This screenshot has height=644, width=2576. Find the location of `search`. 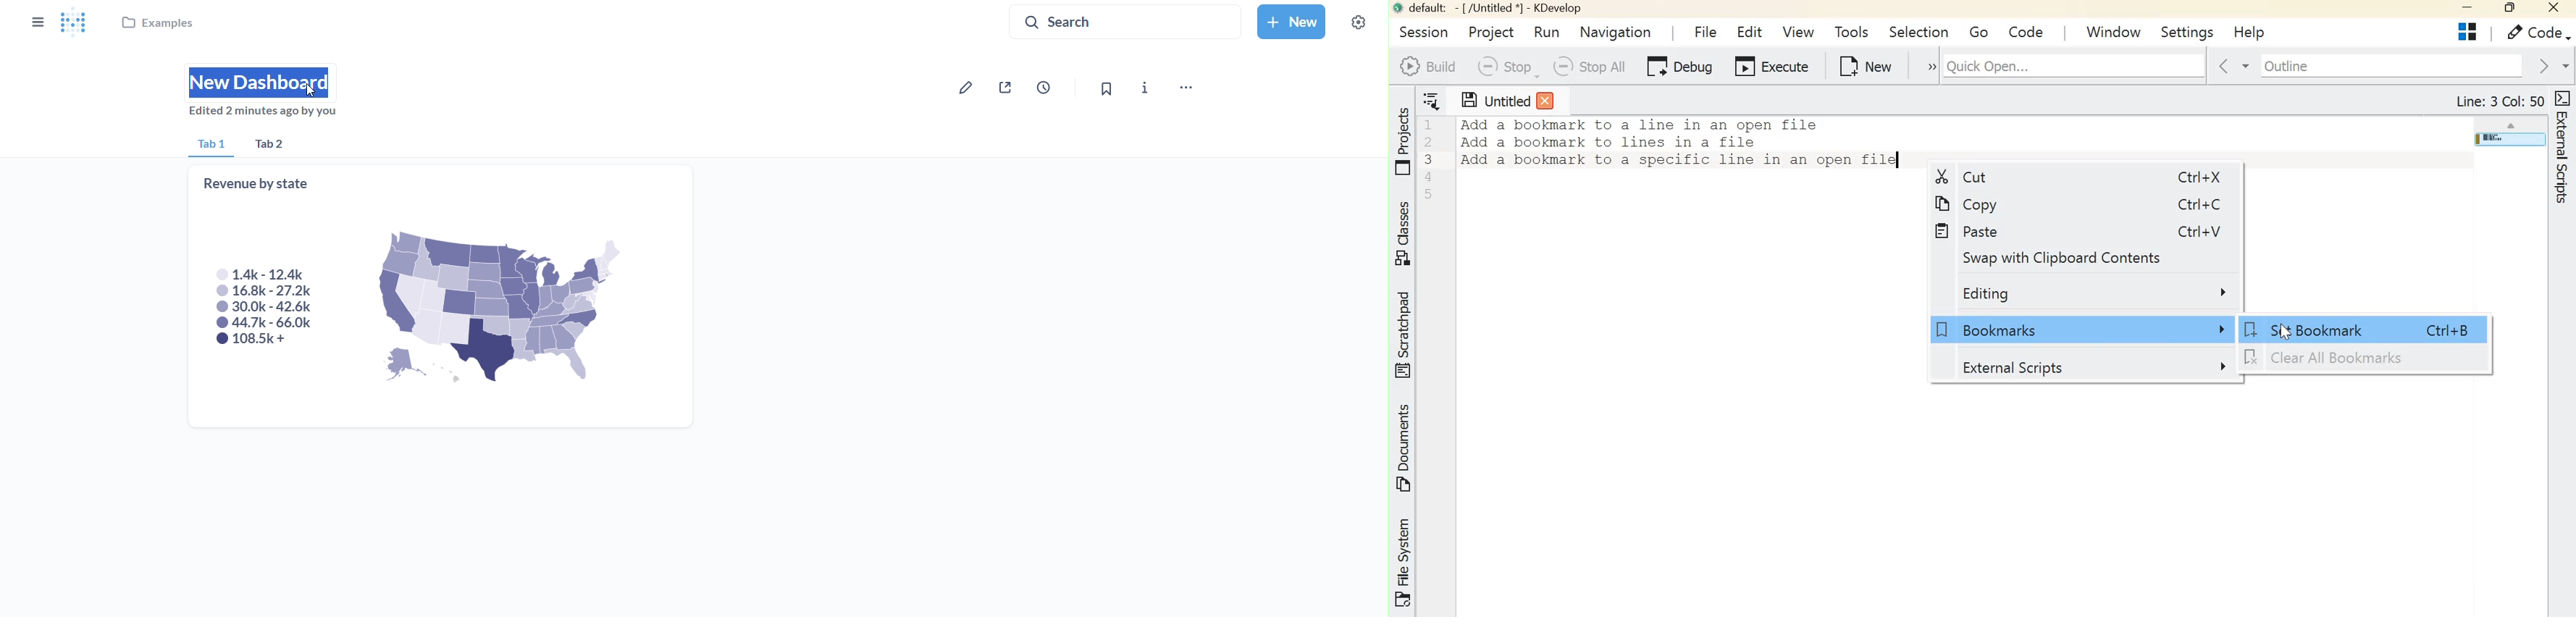

search is located at coordinates (1124, 22).